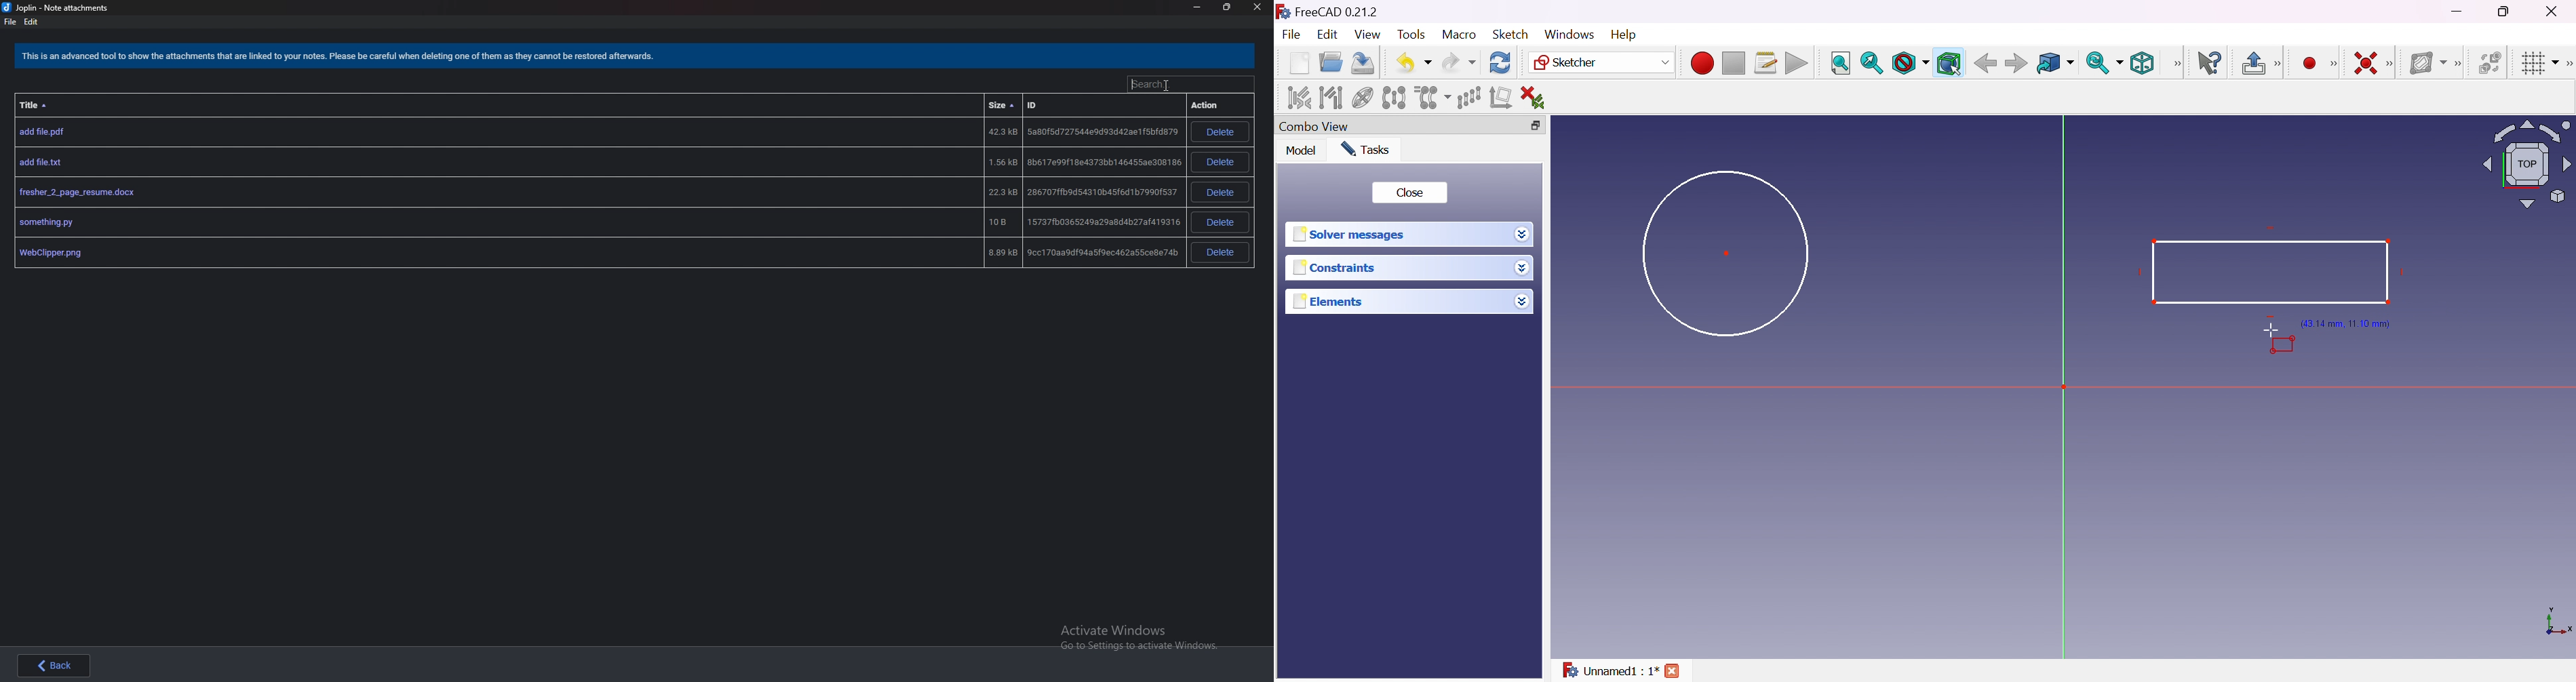  Describe the element at coordinates (2178, 63) in the screenshot. I see `View` at that location.